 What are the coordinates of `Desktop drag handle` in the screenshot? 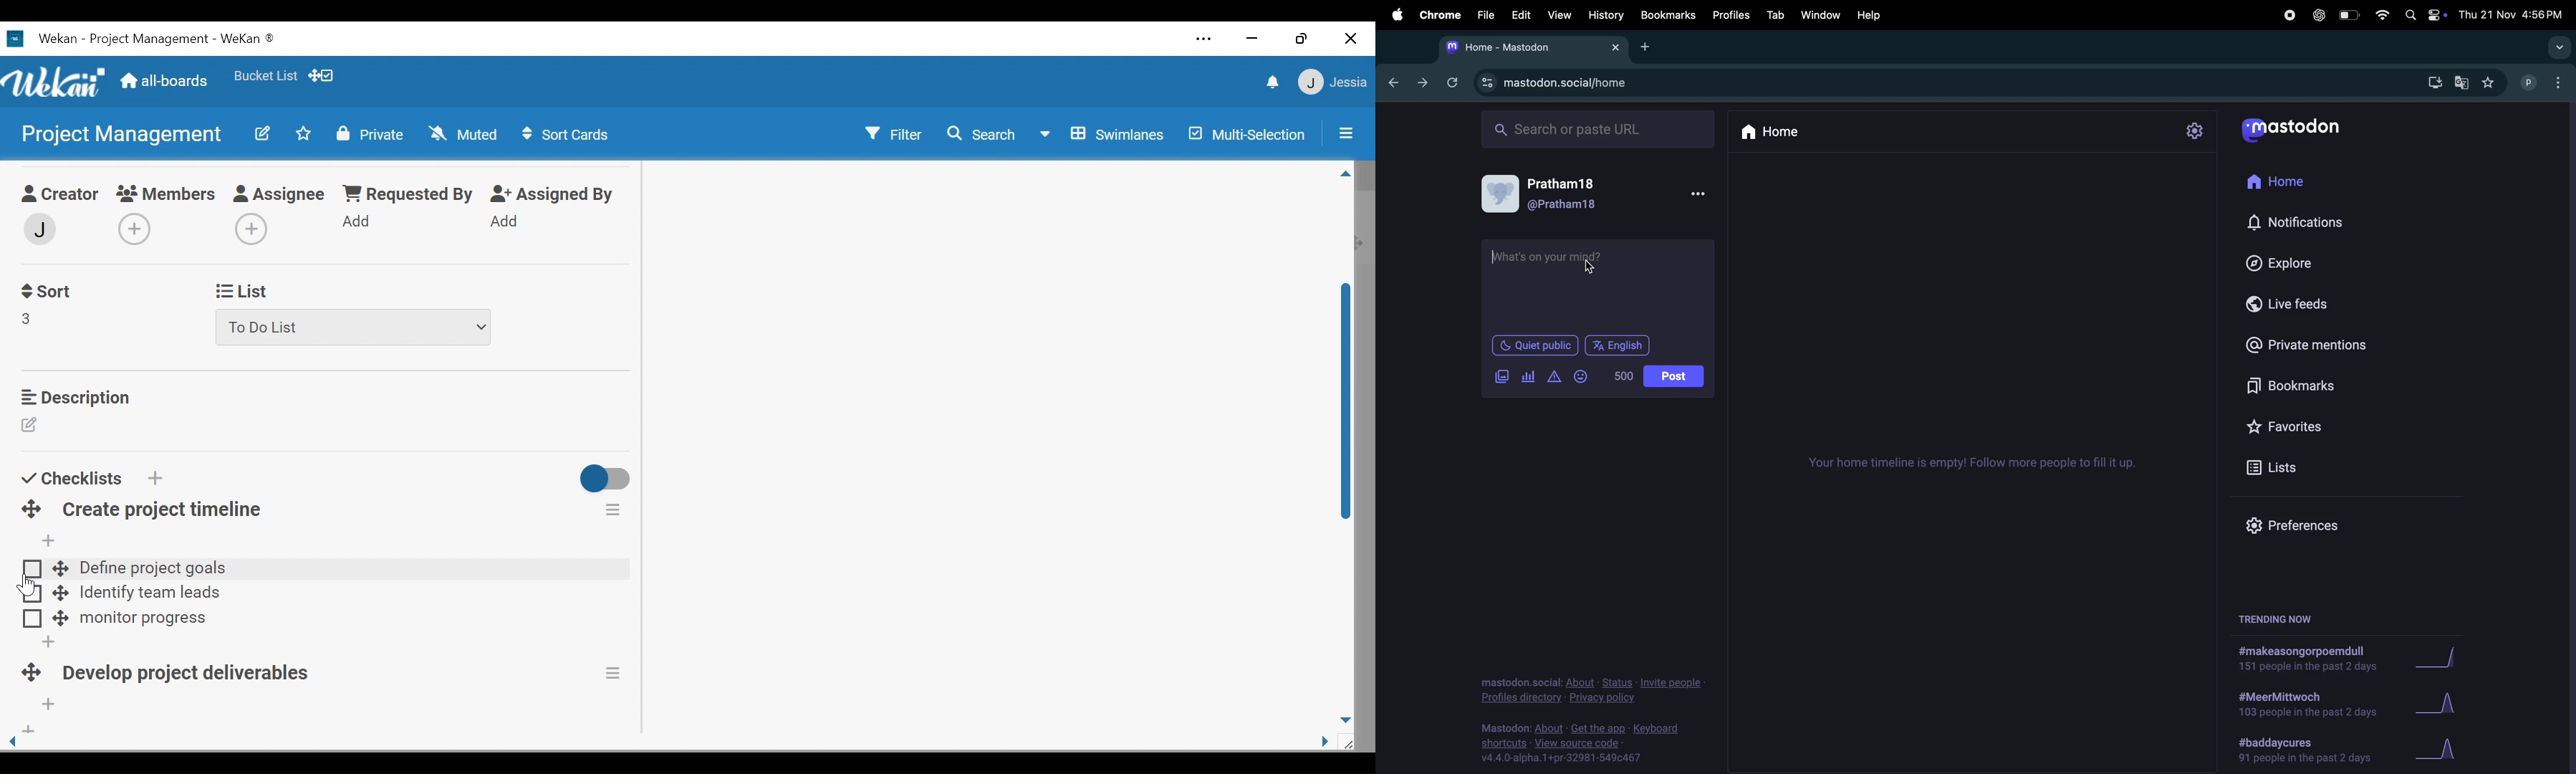 It's located at (59, 619).